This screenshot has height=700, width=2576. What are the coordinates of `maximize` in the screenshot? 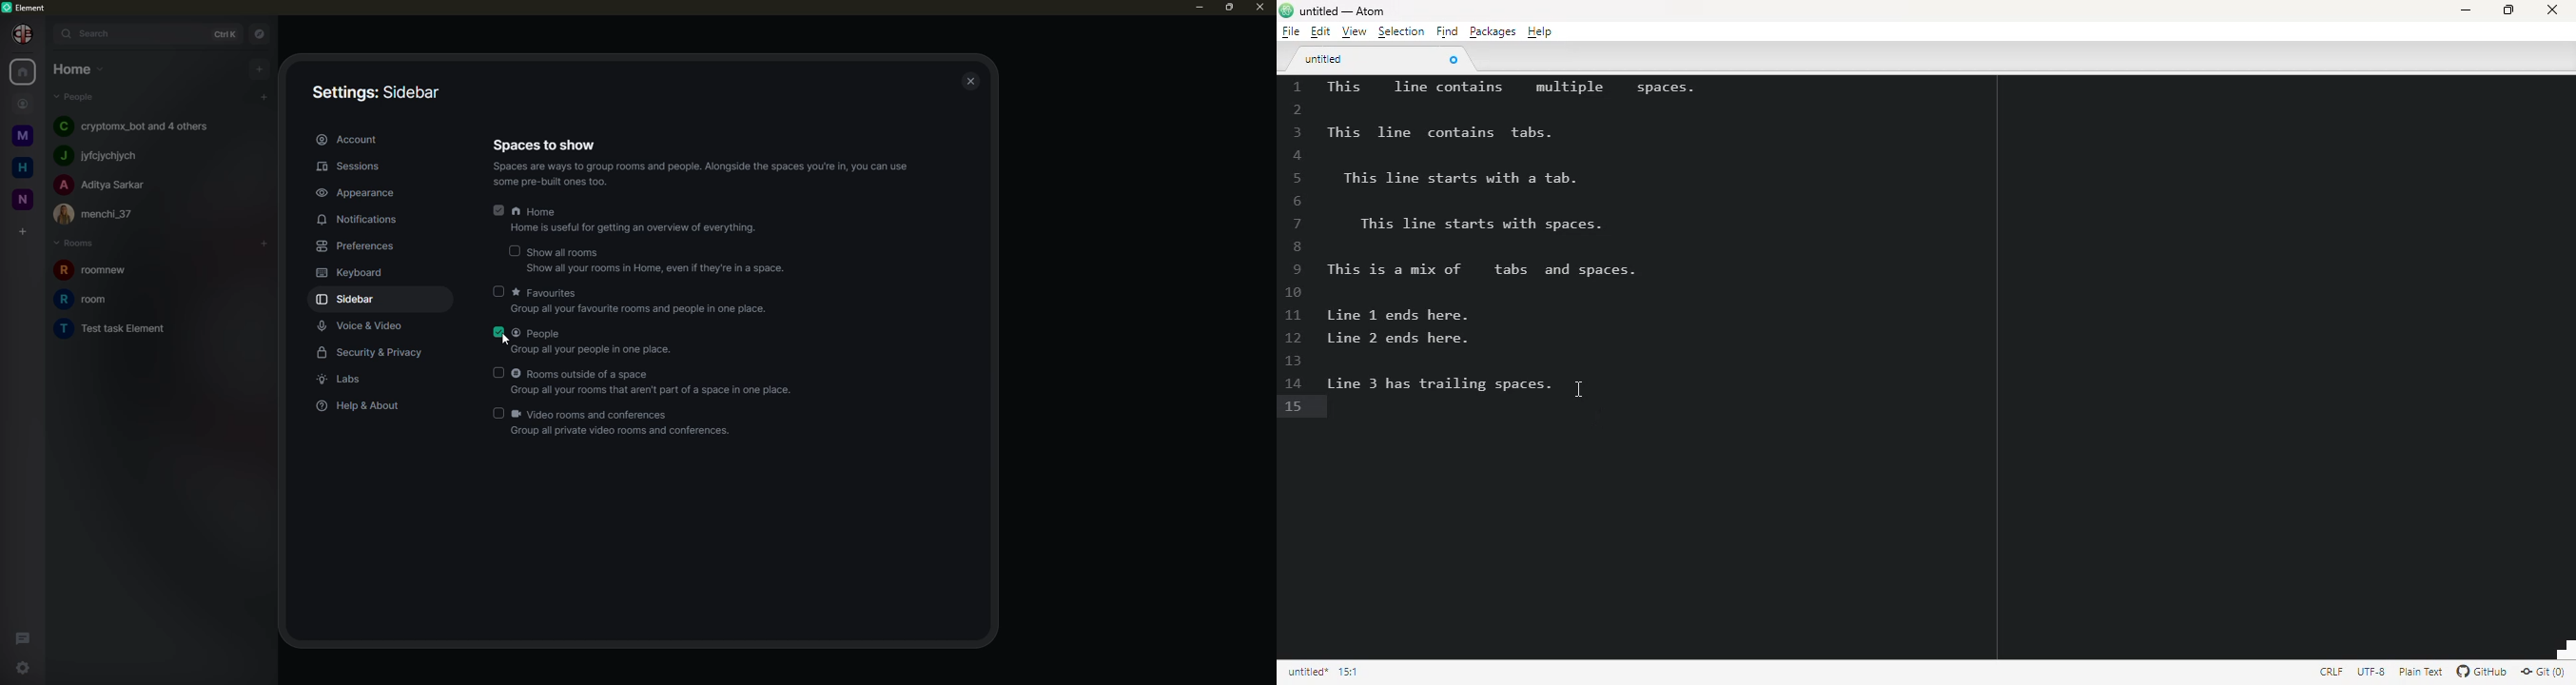 It's located at (2508, 10).